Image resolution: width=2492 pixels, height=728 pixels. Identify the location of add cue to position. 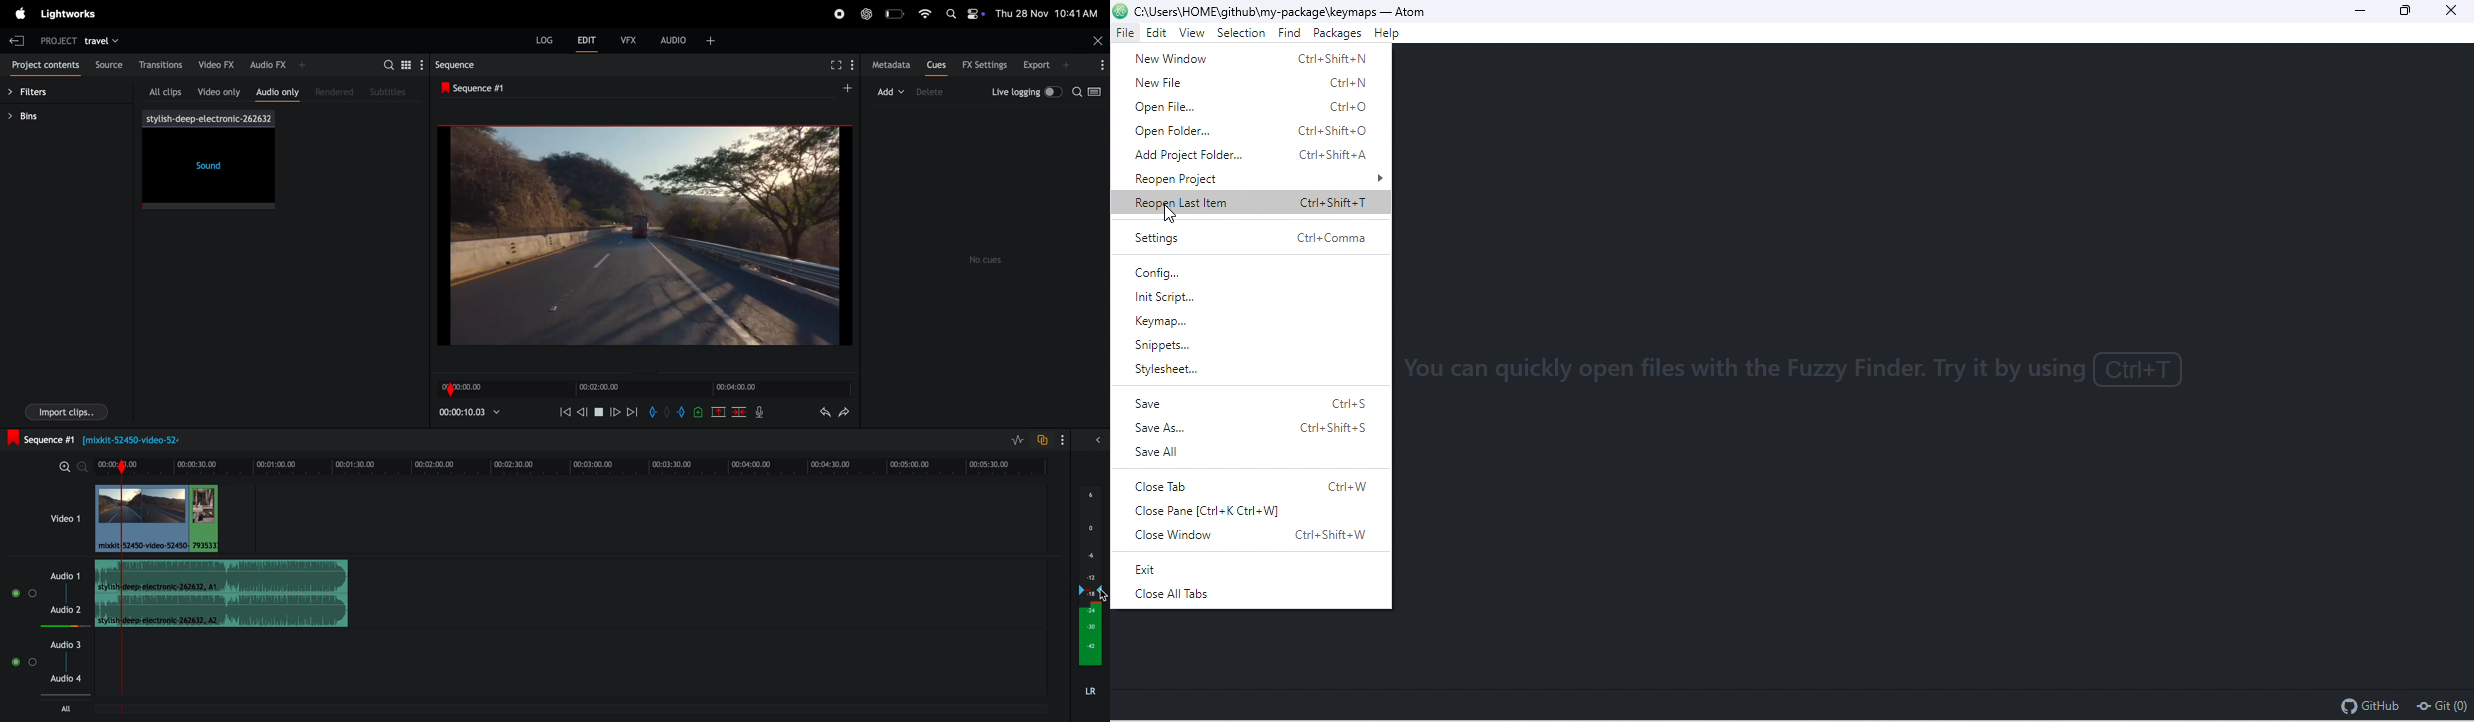
(697, 413).